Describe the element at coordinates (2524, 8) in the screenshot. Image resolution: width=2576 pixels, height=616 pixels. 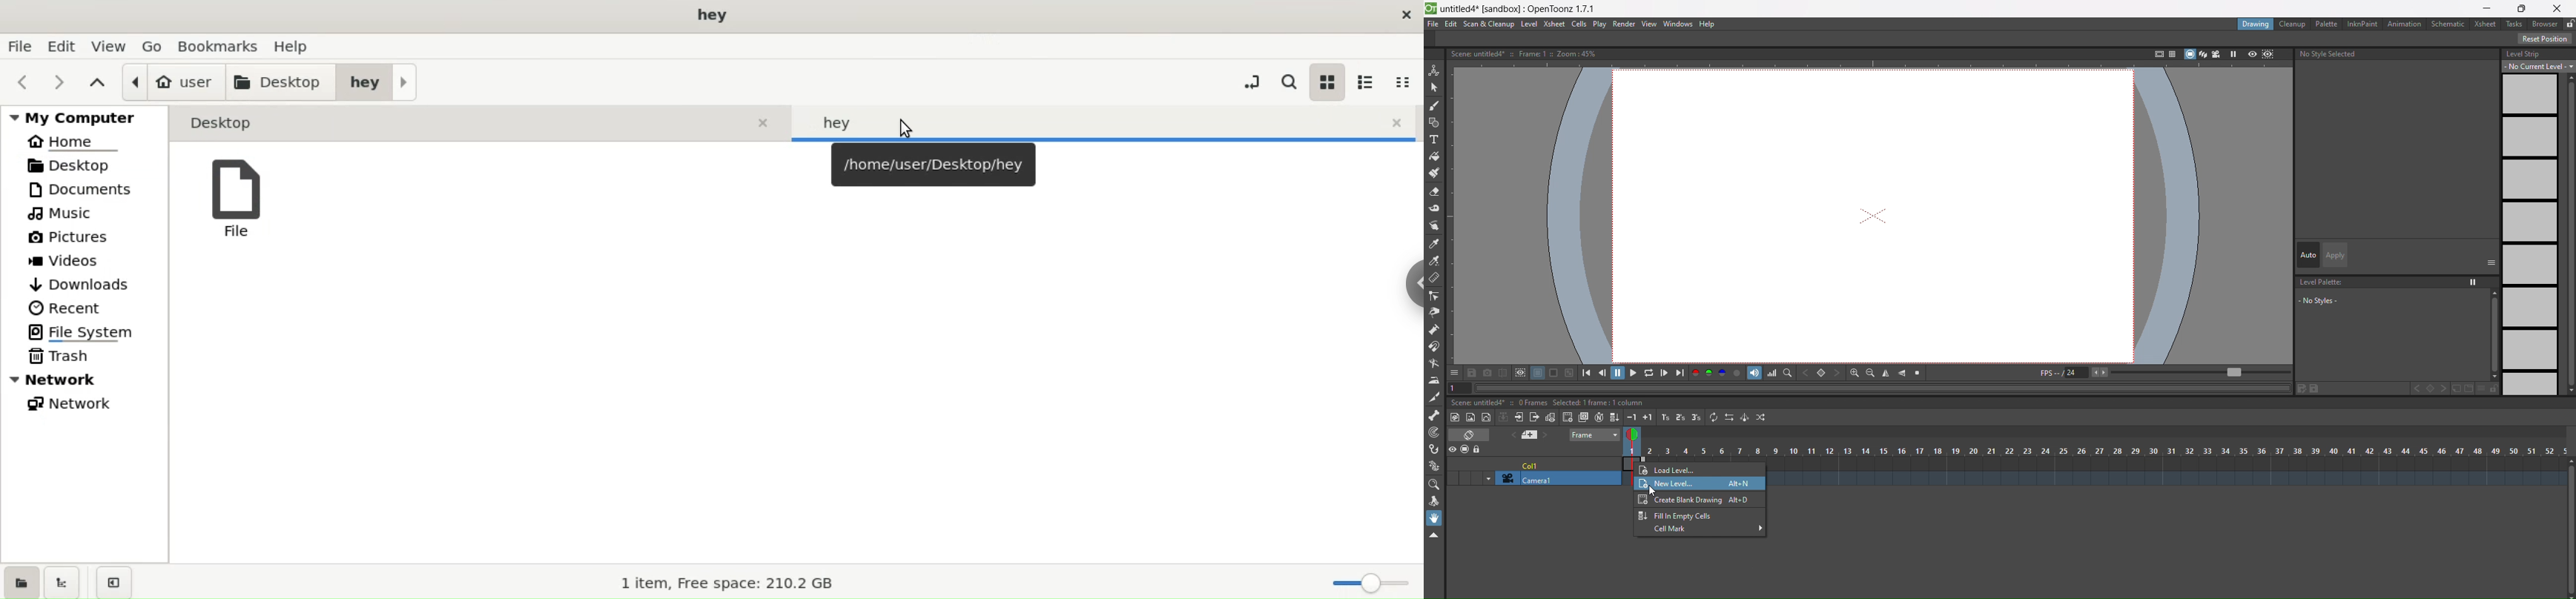
I see `Maximise` at that location.